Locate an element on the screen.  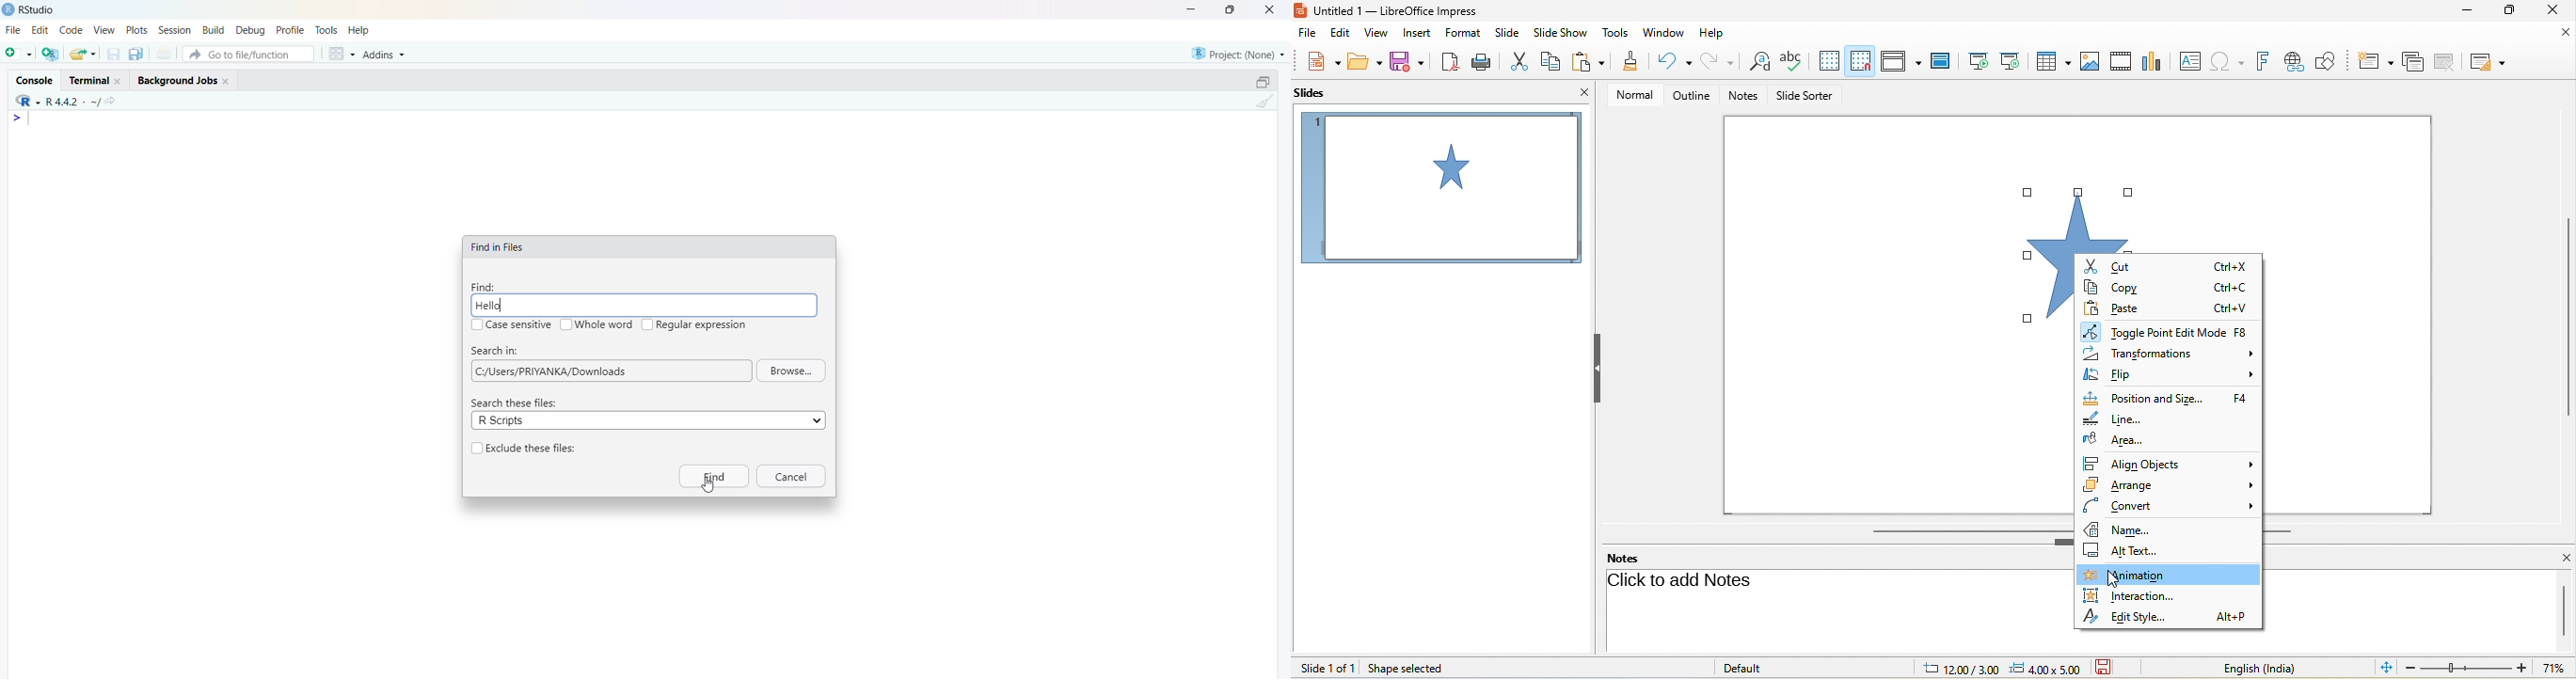
Find is located at coordinates (716, 476).